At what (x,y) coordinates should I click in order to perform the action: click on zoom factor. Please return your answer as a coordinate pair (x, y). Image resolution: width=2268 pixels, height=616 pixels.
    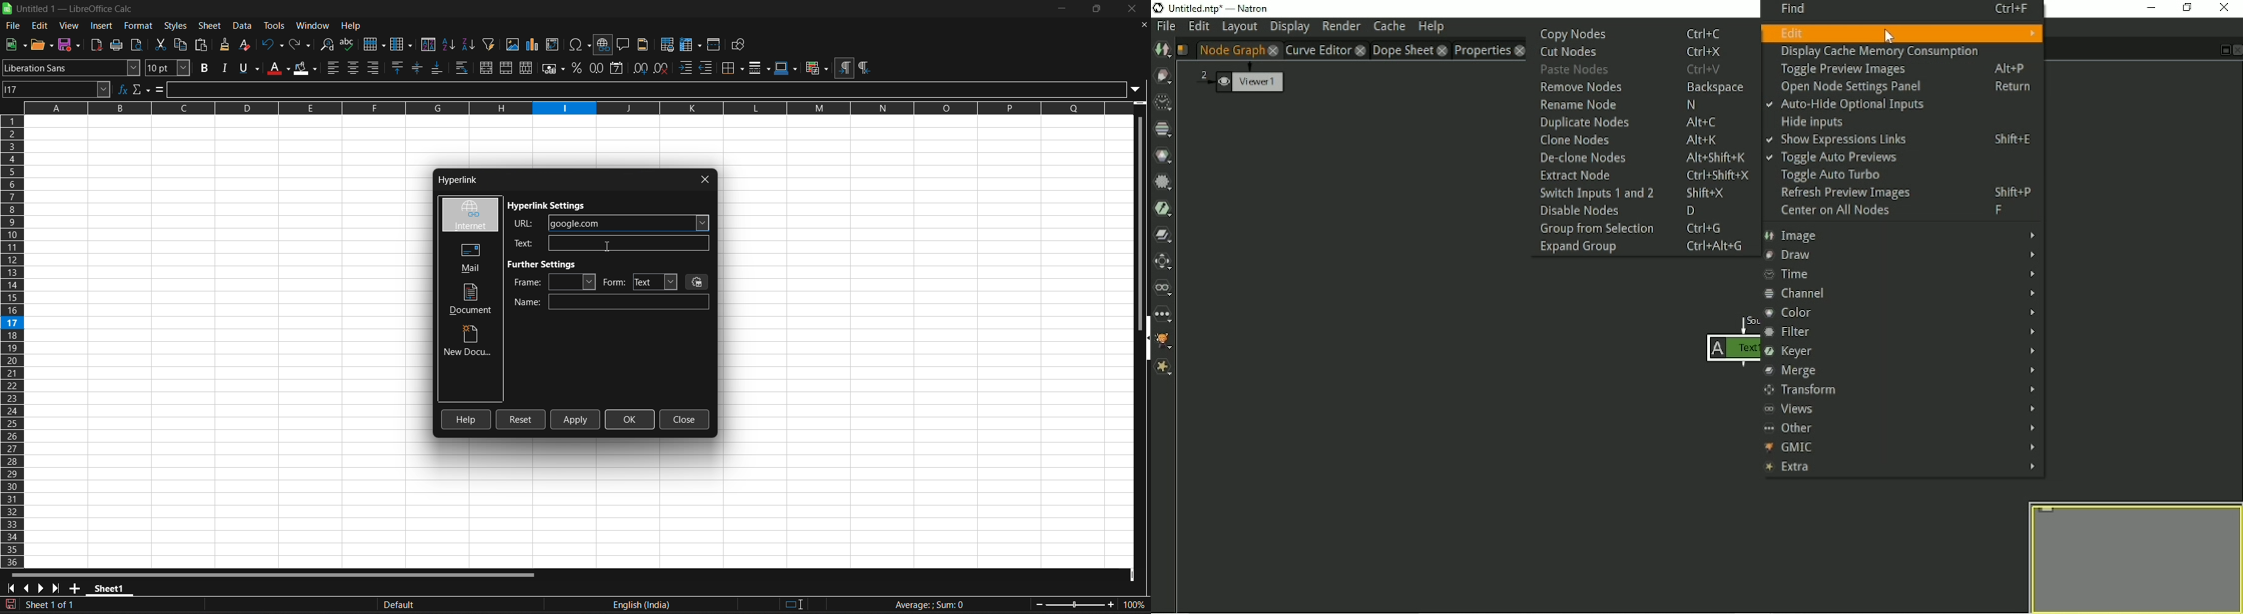
    Looking at the image, I should click on (1091, 604).